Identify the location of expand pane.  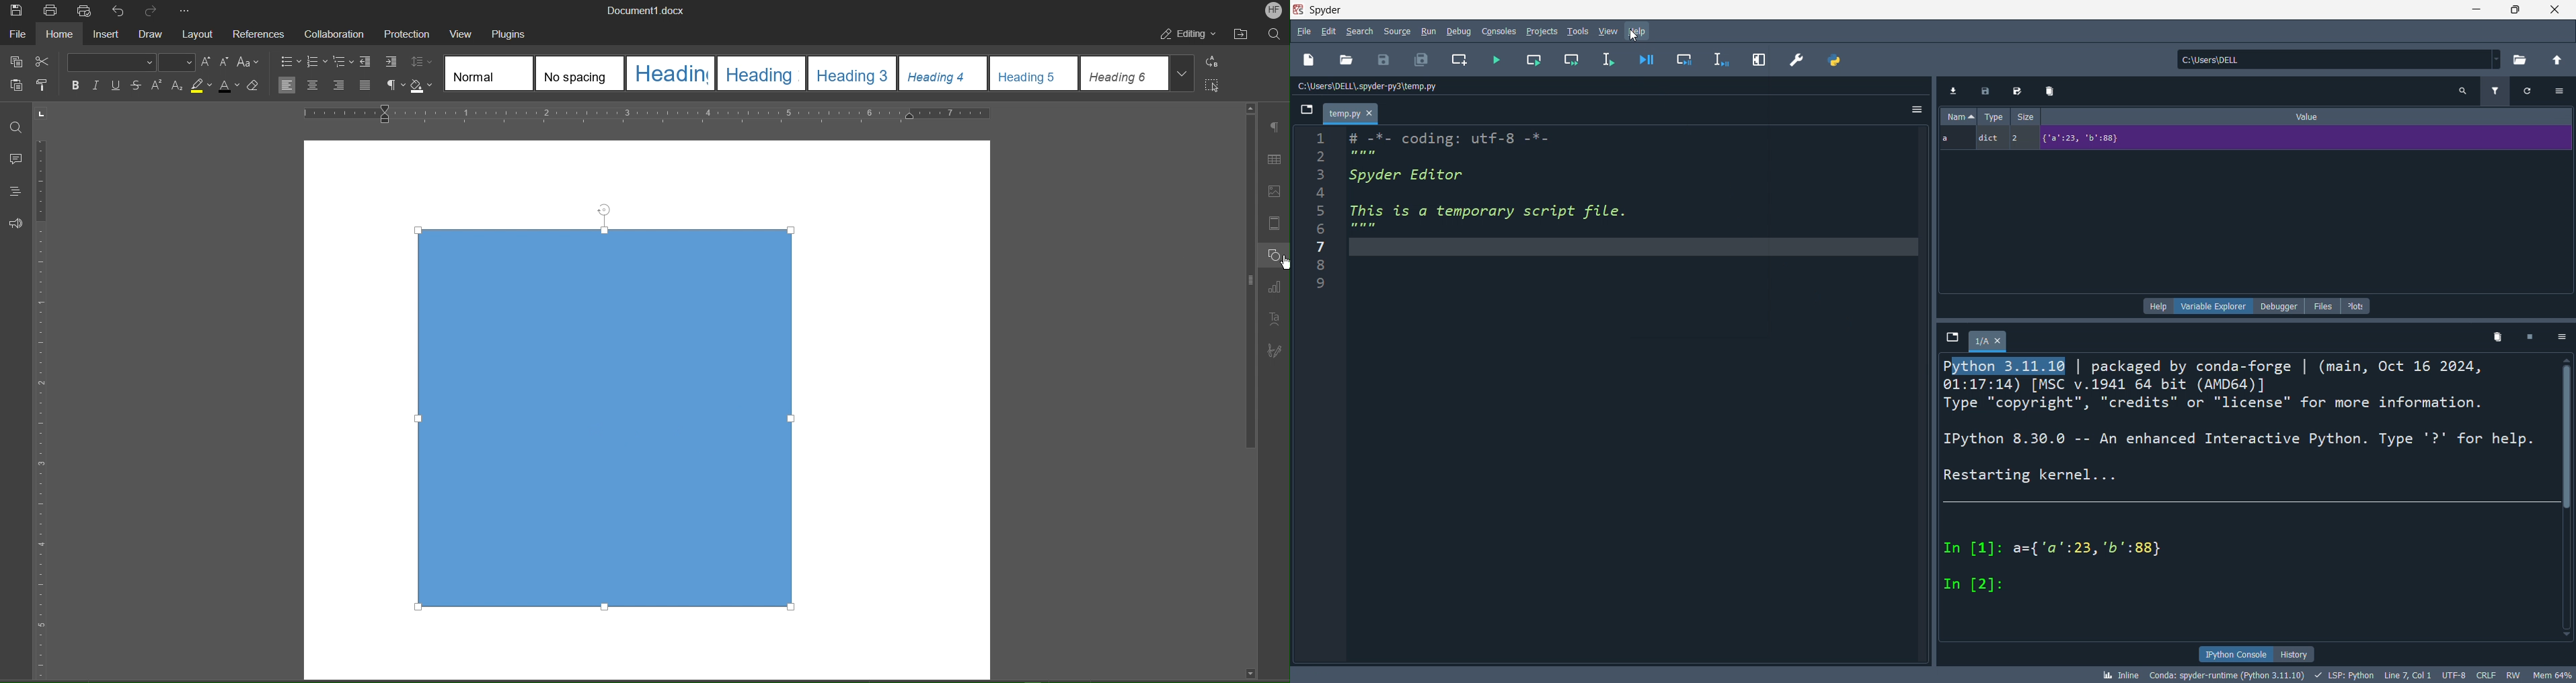
(1760, 60).